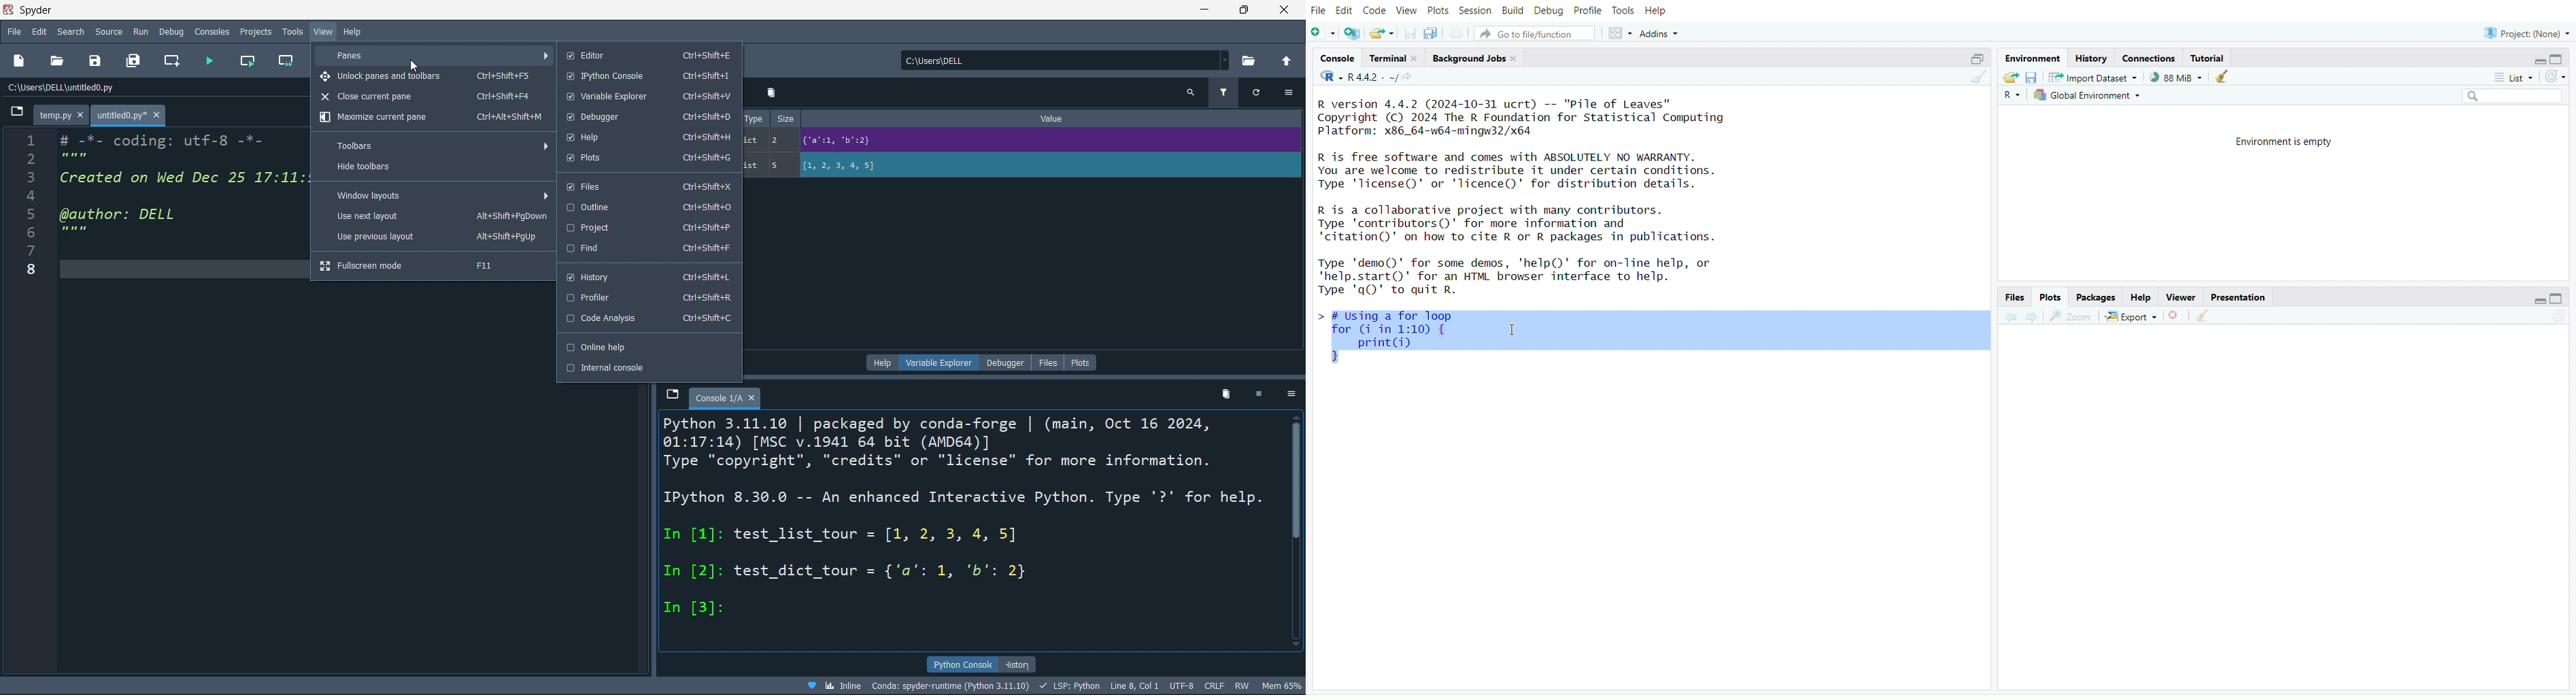 The width and height of the screenshot is (2576, 700). What do you see at coordinates (2142, 296) in the screenshot?
I see `help` at bounding box center [2142, 296].